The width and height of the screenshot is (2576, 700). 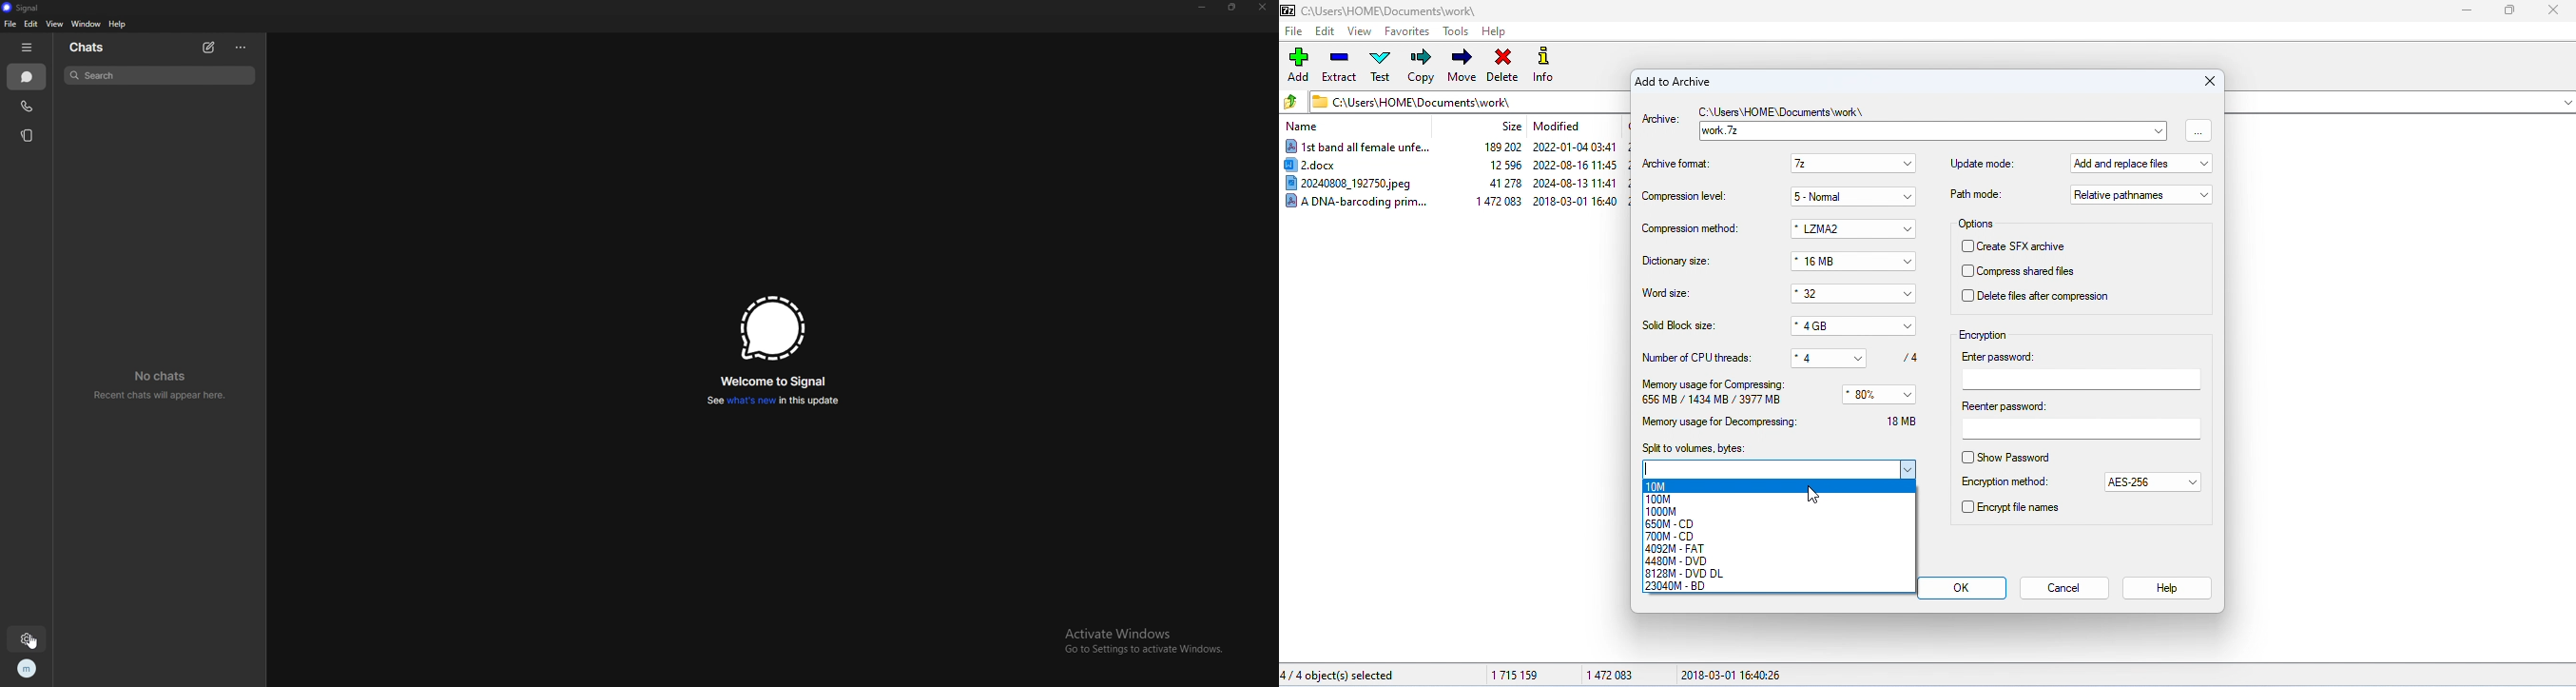 What do you see at coordinates (1300, 64) in the screenshot?
I see `add` at bounding box center [1300, 64].